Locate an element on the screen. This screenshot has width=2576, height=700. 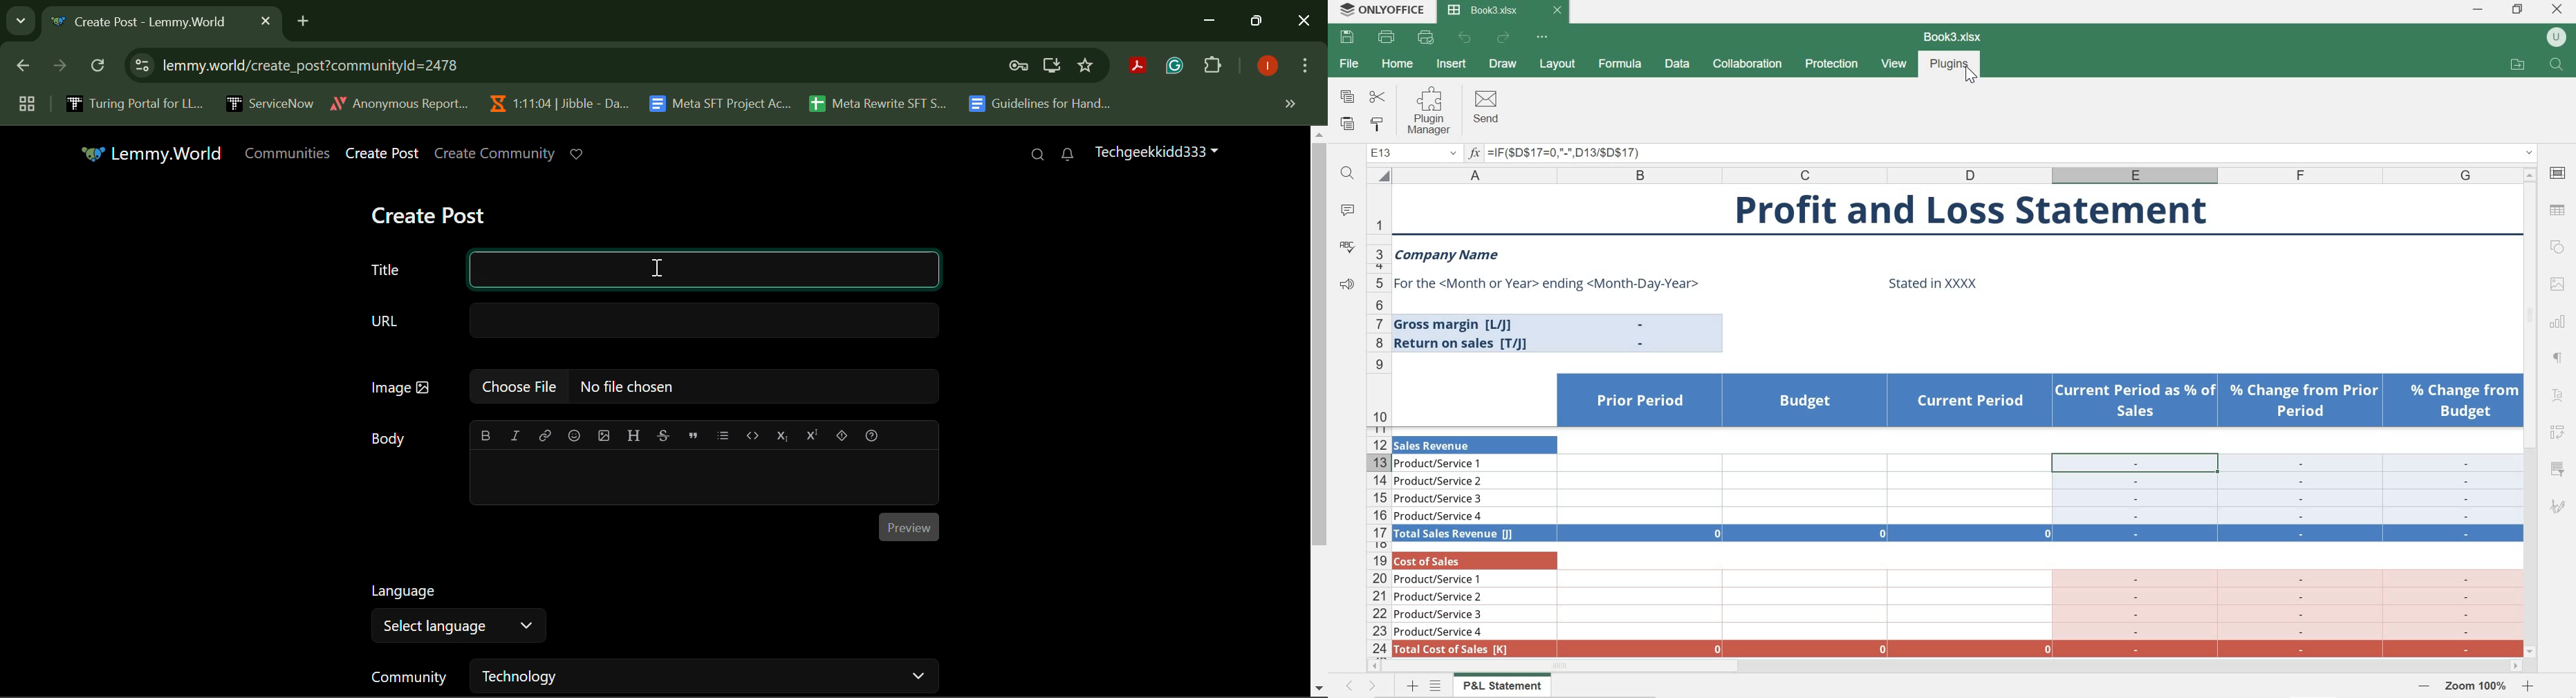
Vertical Scroll Bar is located at coordinates (1319, 412).